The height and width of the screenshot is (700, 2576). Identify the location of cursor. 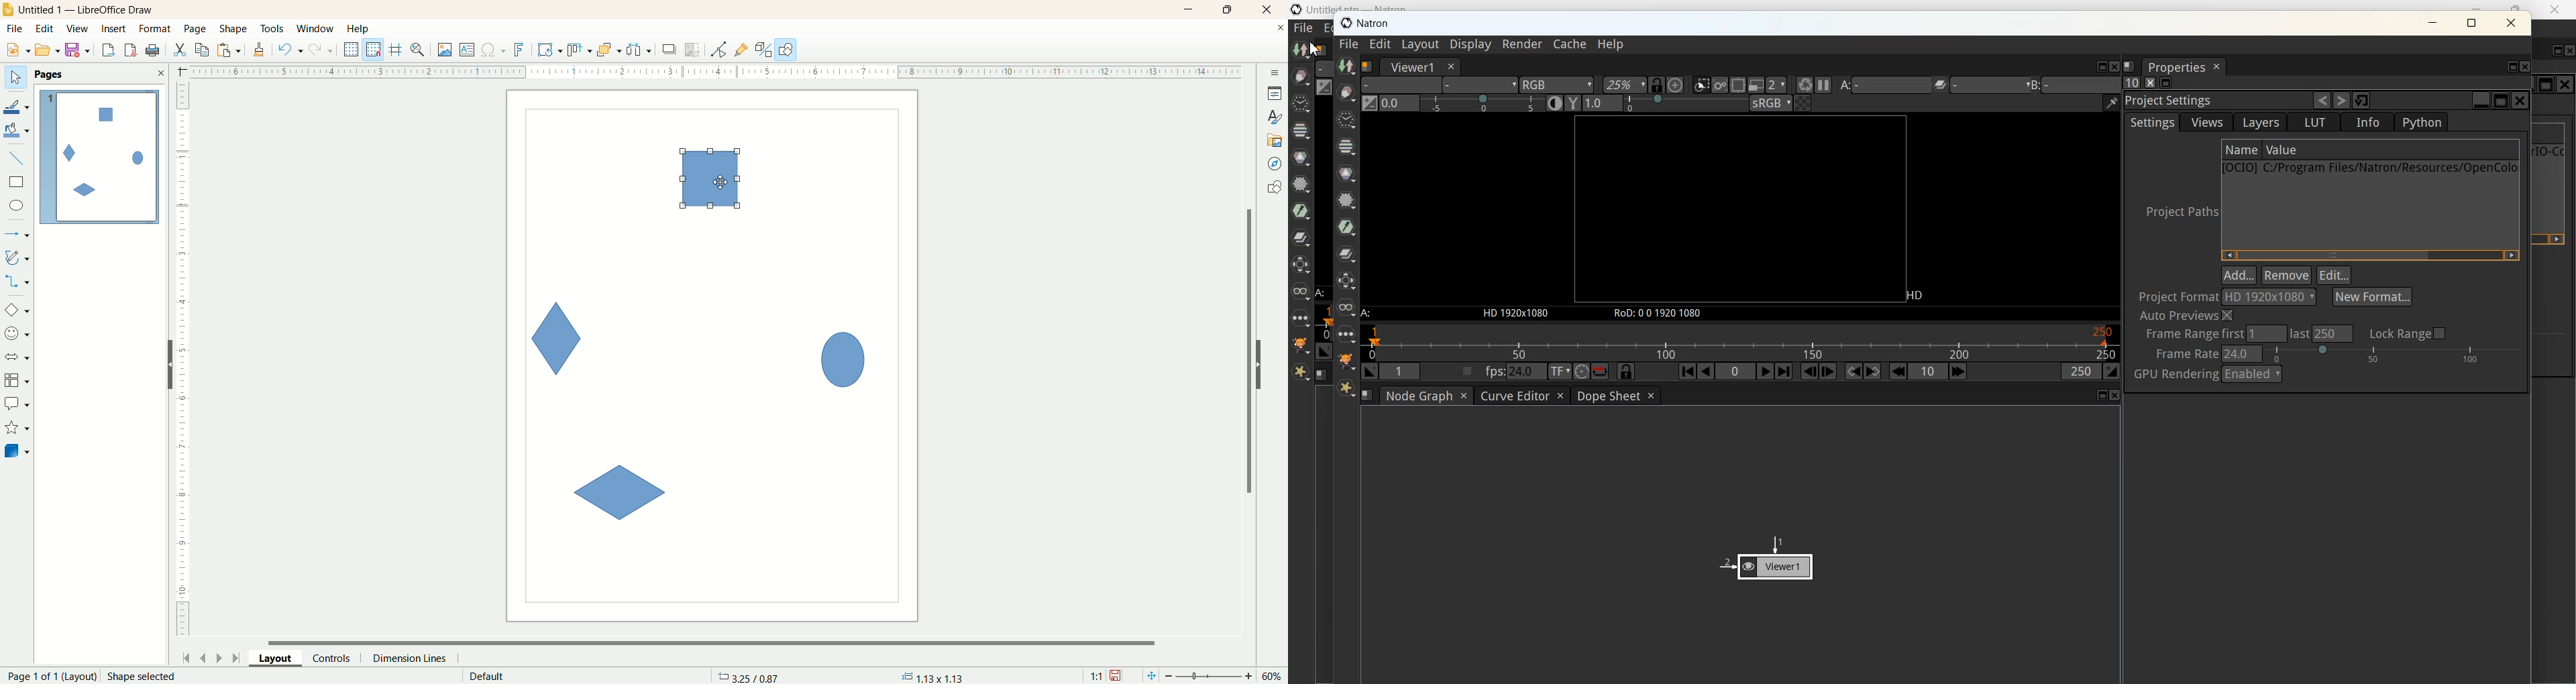
(722, 182).